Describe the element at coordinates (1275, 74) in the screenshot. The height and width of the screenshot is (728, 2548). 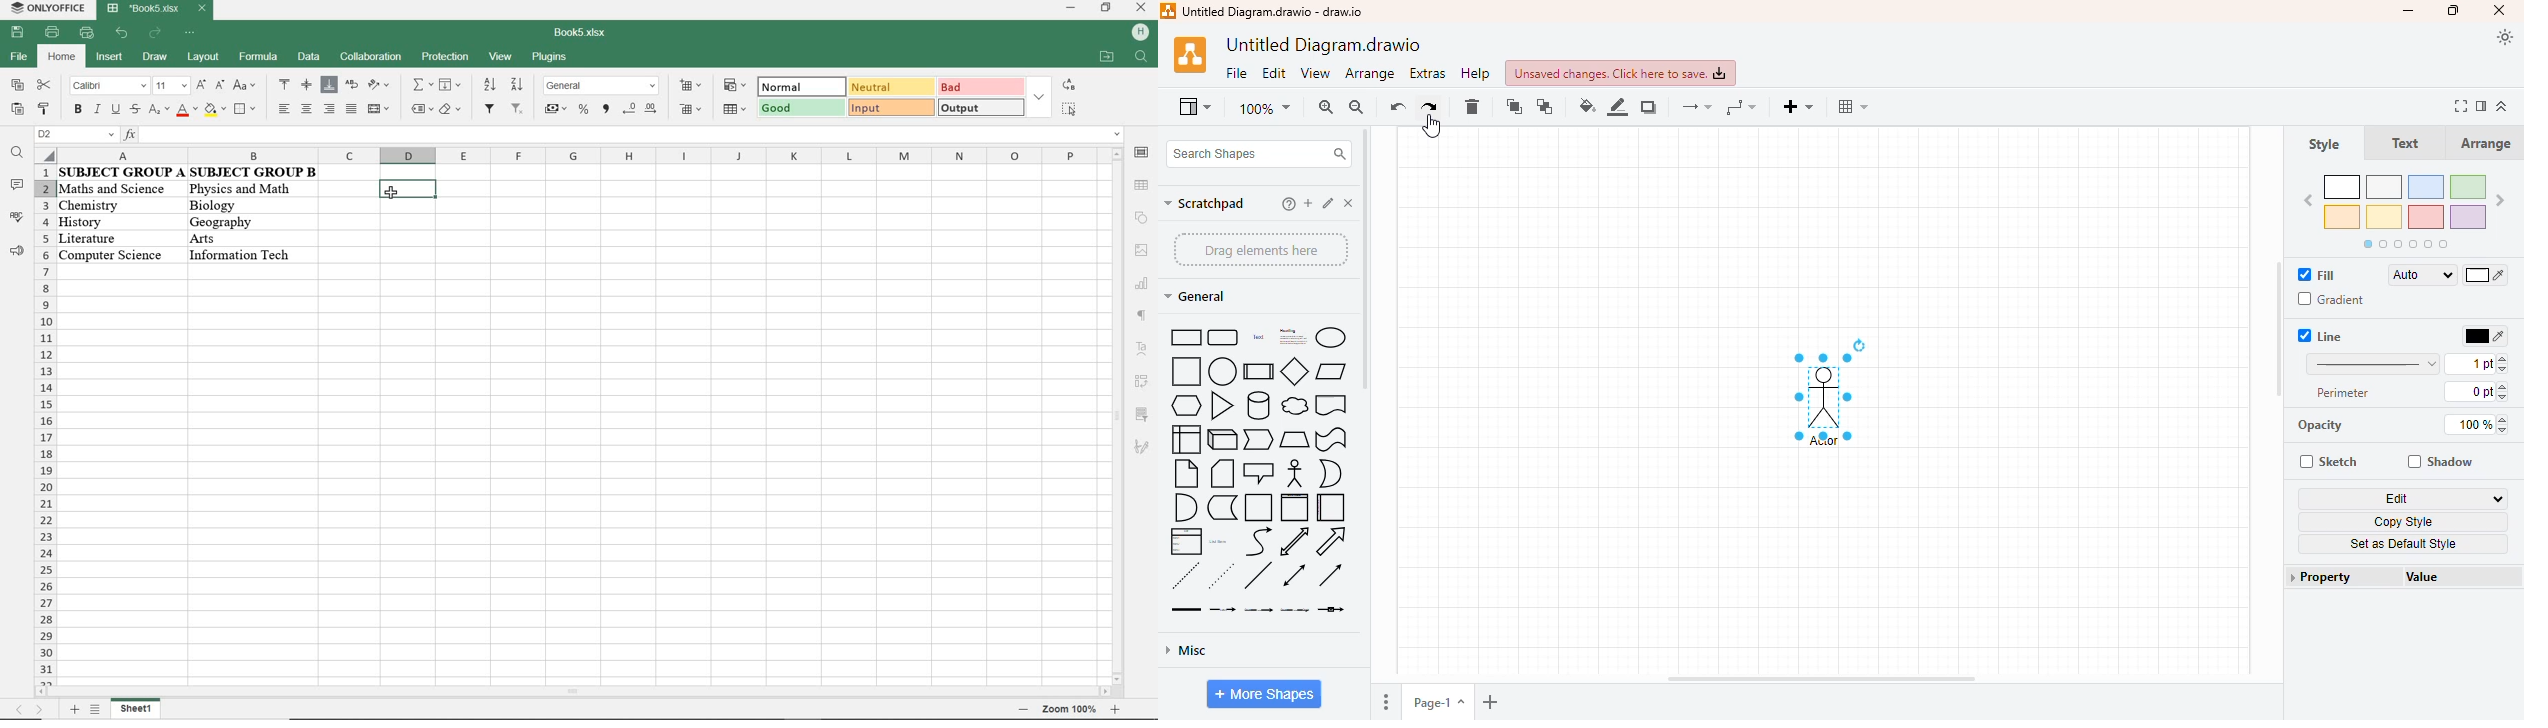
I see `edit` at that location.